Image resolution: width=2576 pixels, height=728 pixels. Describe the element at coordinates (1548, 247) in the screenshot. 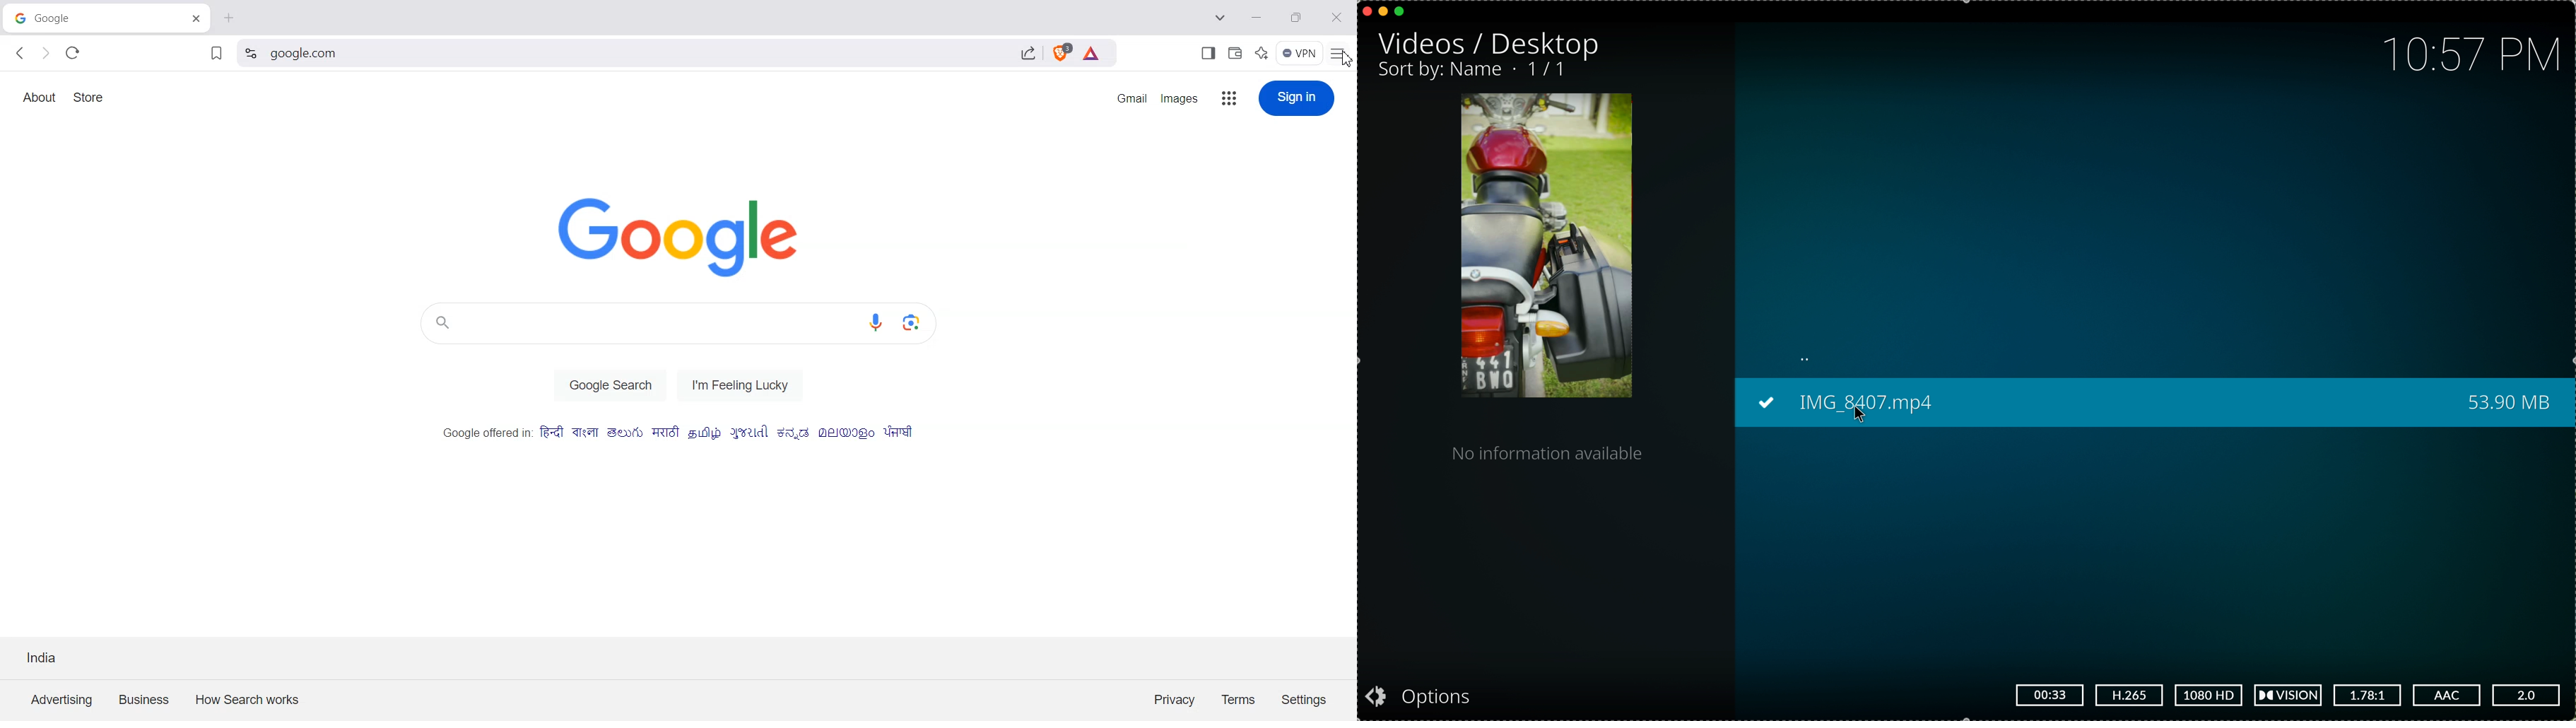

I see `video preview` at that location.